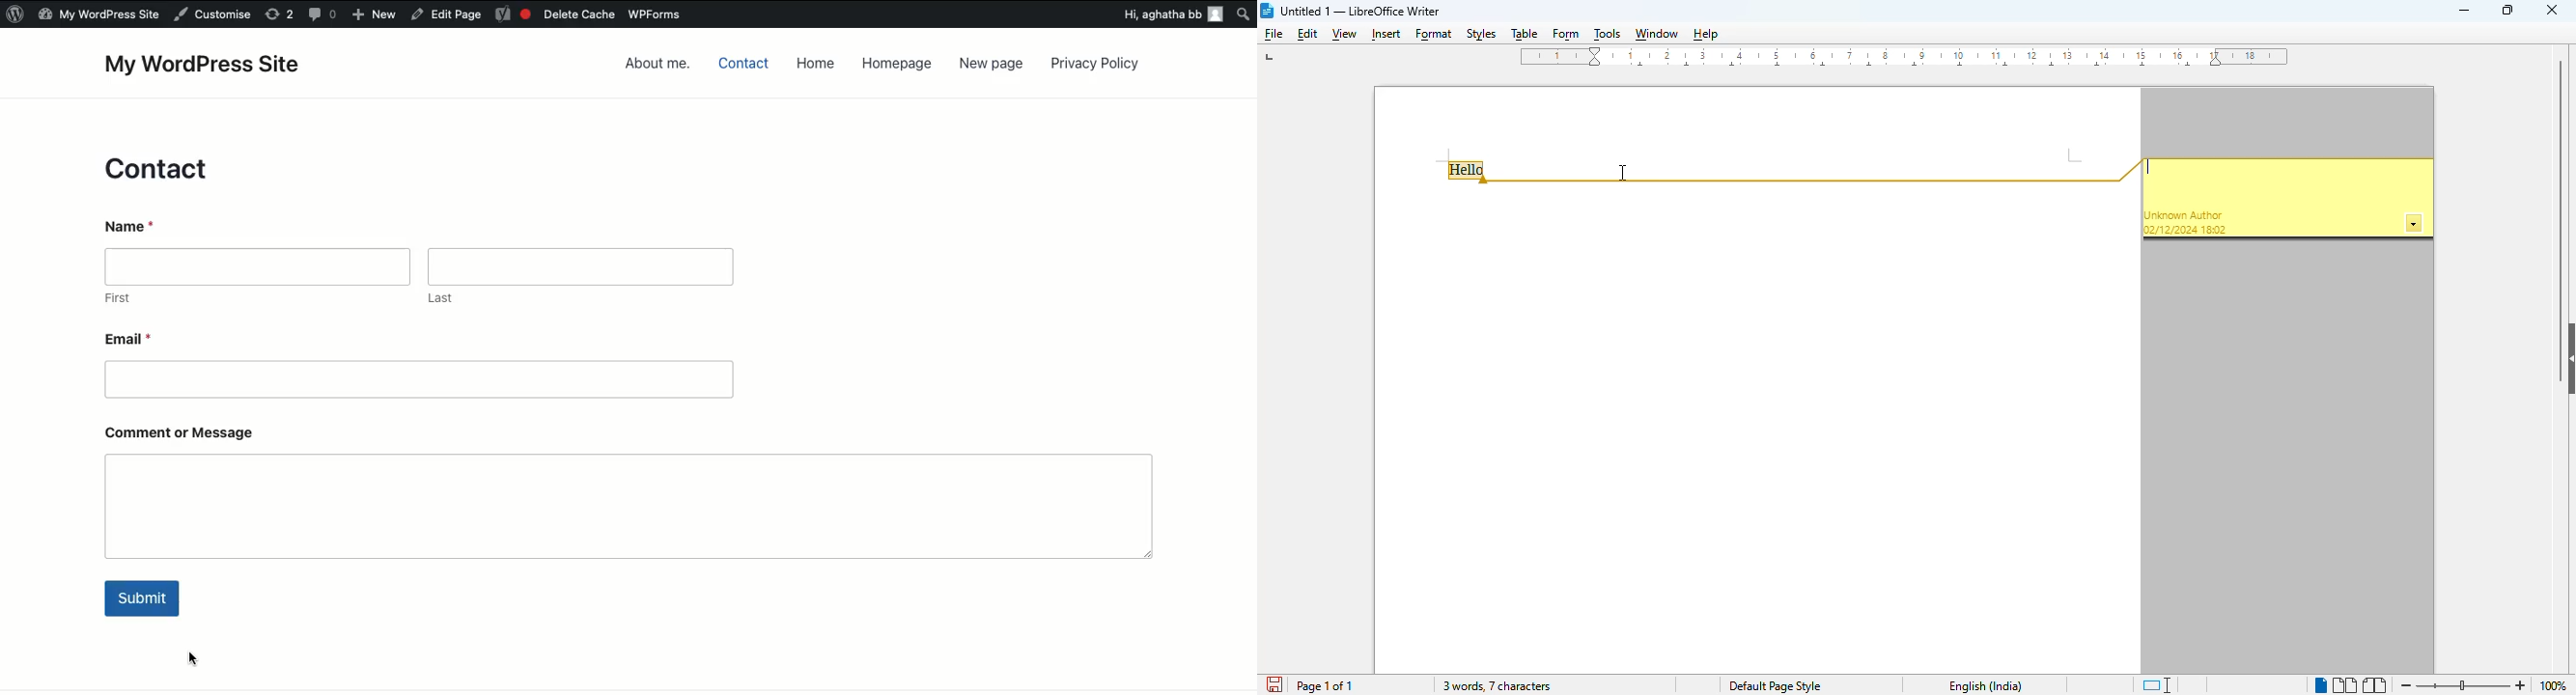 This screenshot has height=700, width=2576. What do you see at coordinates (2407, 685) in the screenshot?
I see `zoom out` at bounding box center [2407, 685].